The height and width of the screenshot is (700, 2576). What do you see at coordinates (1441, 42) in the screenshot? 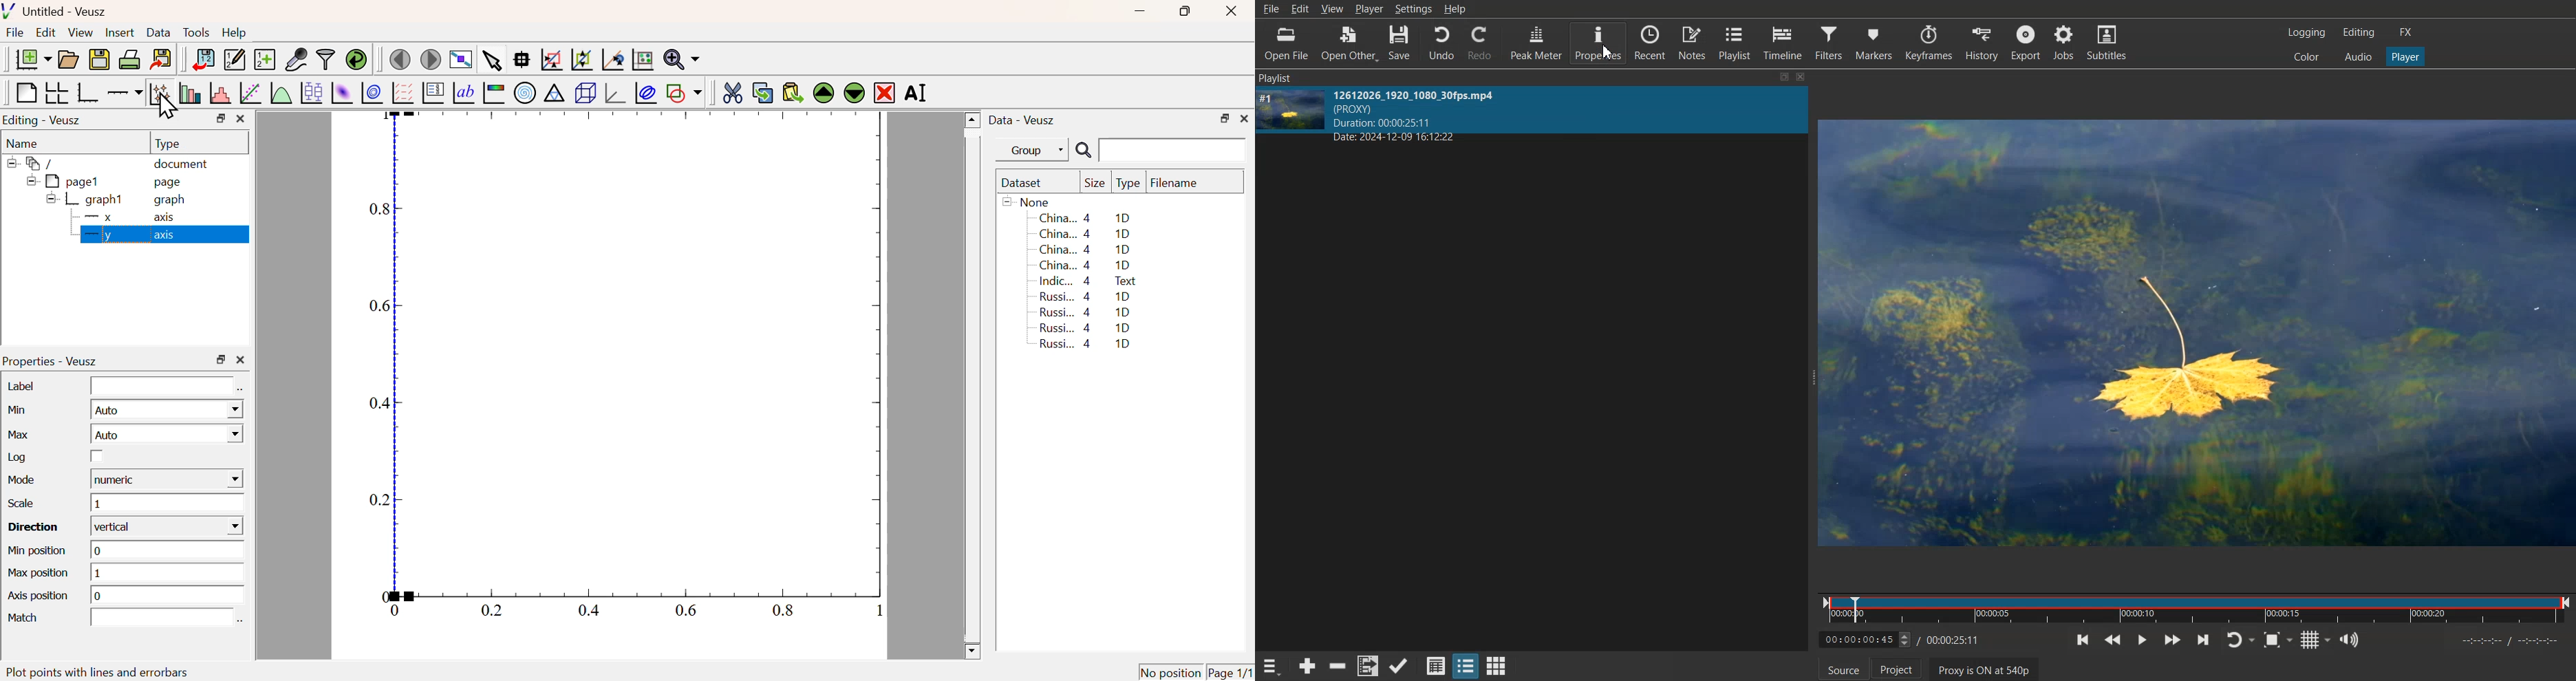
I see `Undo` at bounding box center [1441, 42].